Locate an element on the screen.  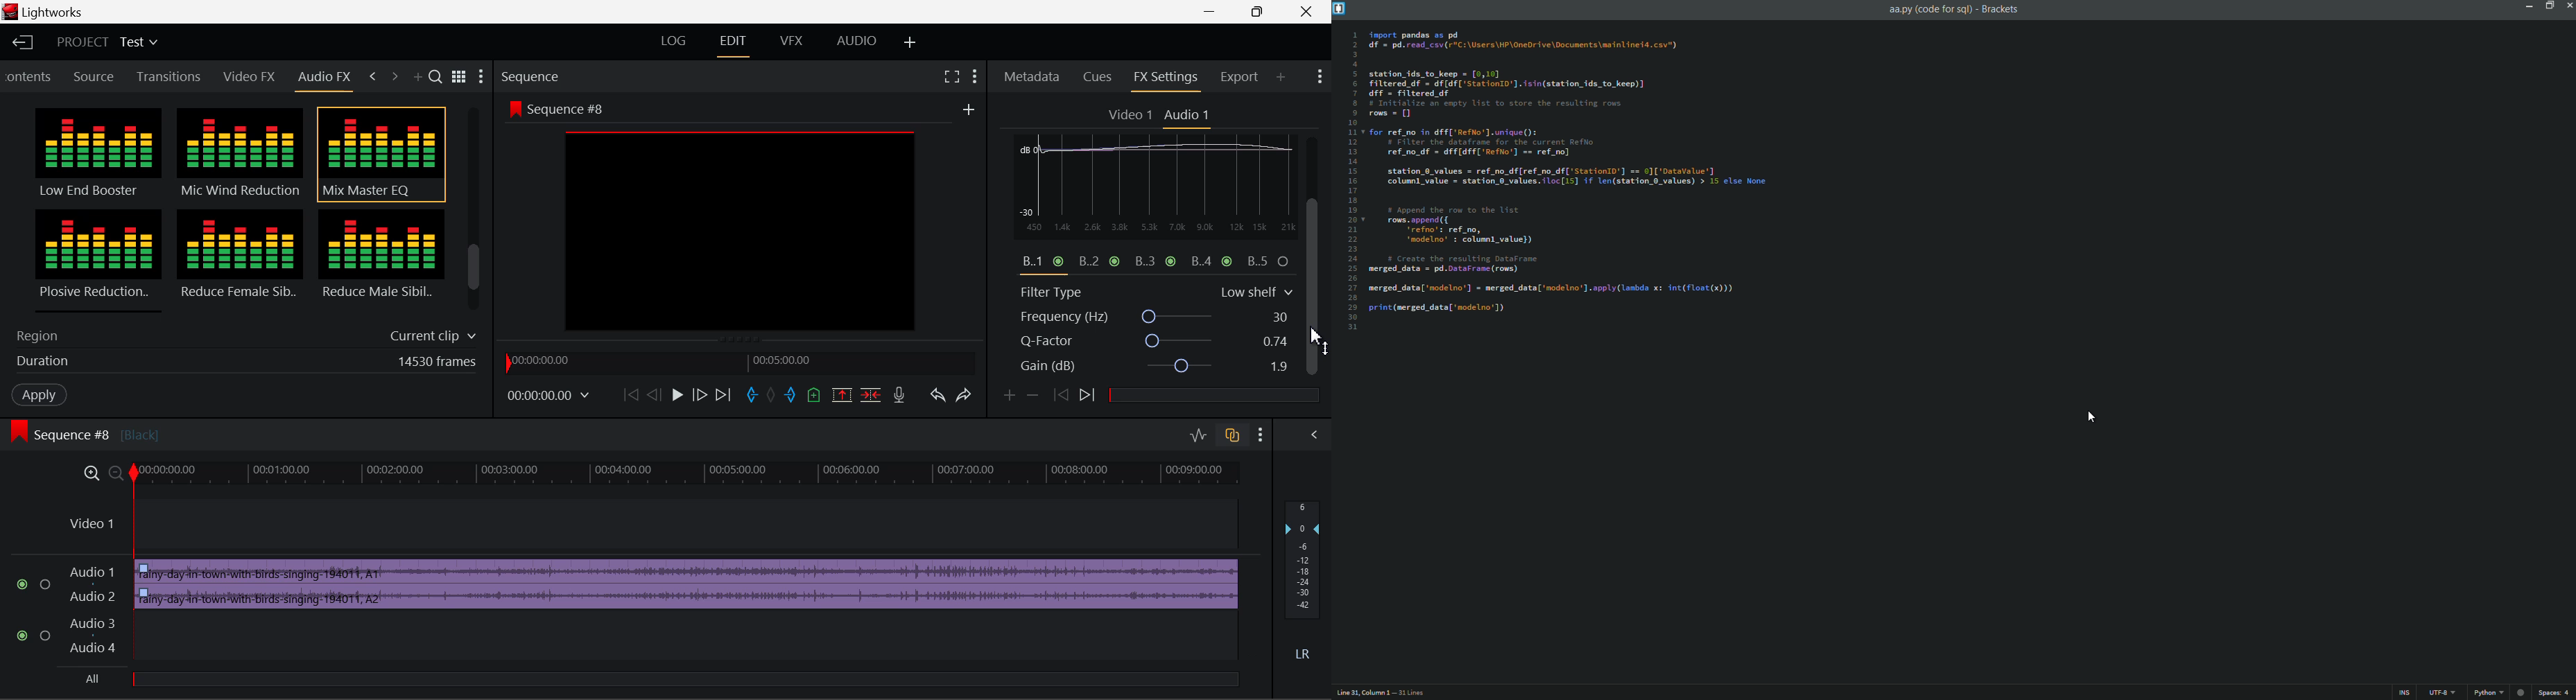
Show Settings is located at coordinates (1263, 435).